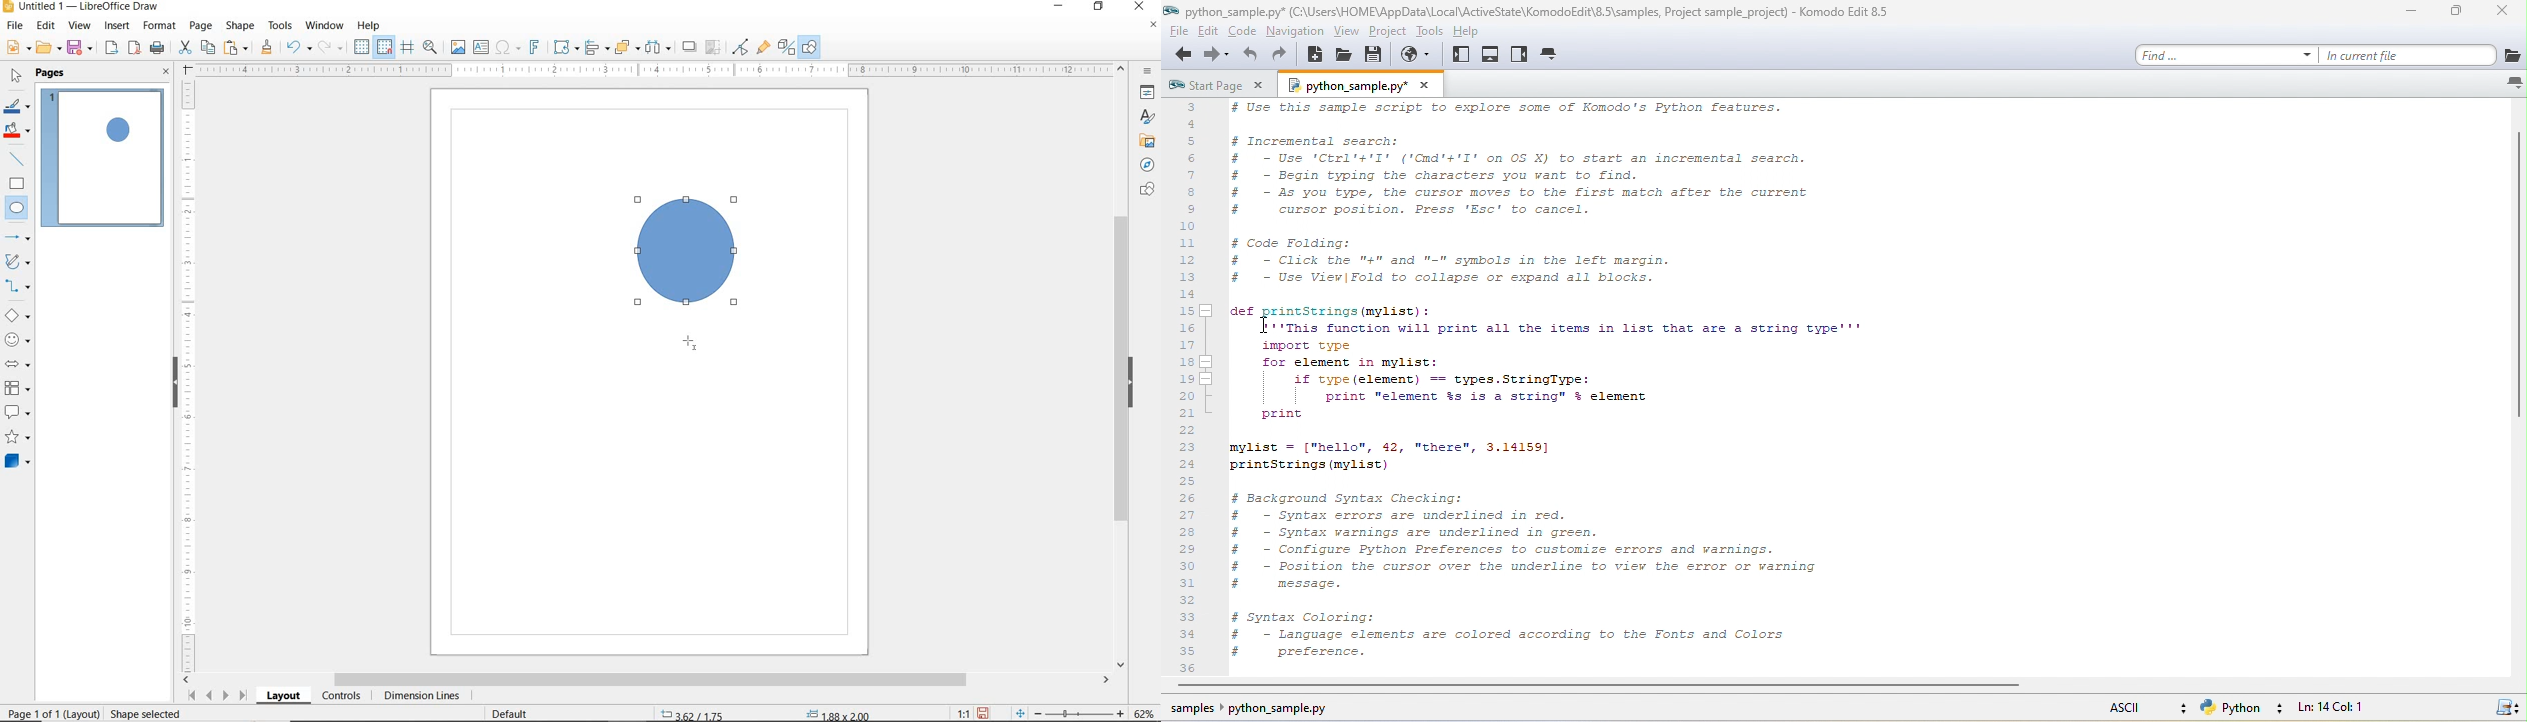  I want to click on CLONE FORMATTING, so click(266, 47).